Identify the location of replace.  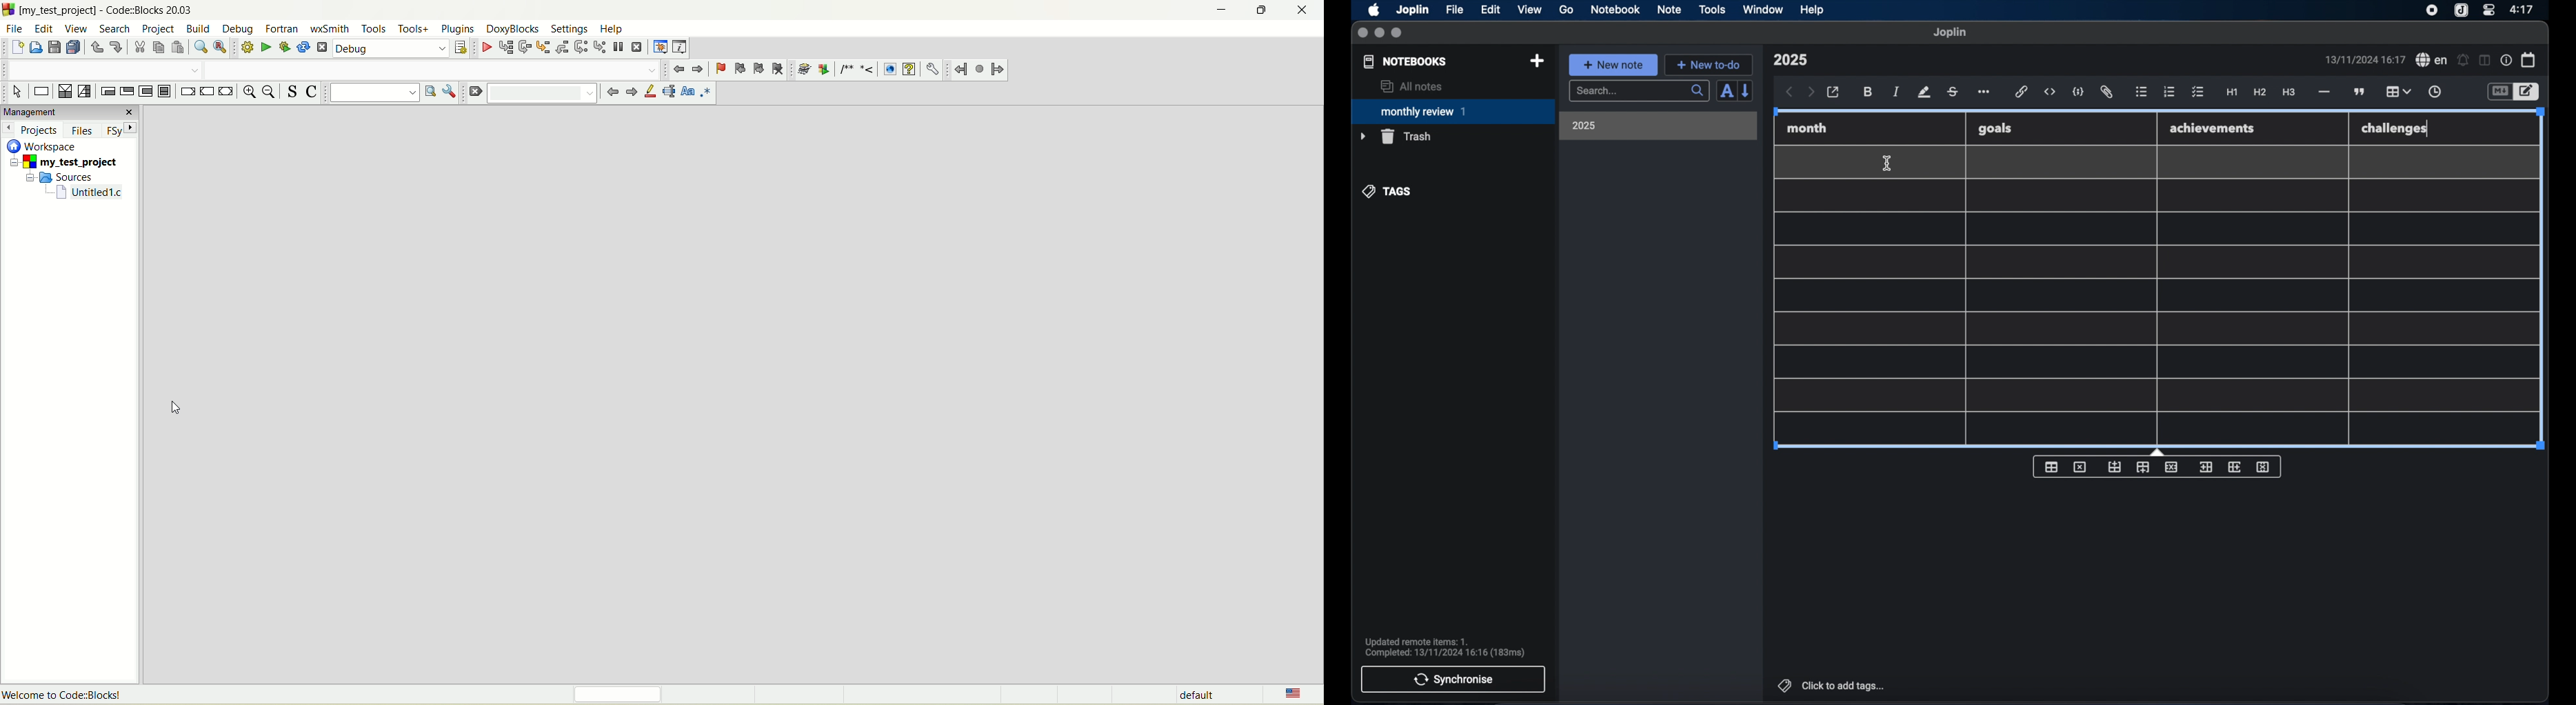
(223, 48).